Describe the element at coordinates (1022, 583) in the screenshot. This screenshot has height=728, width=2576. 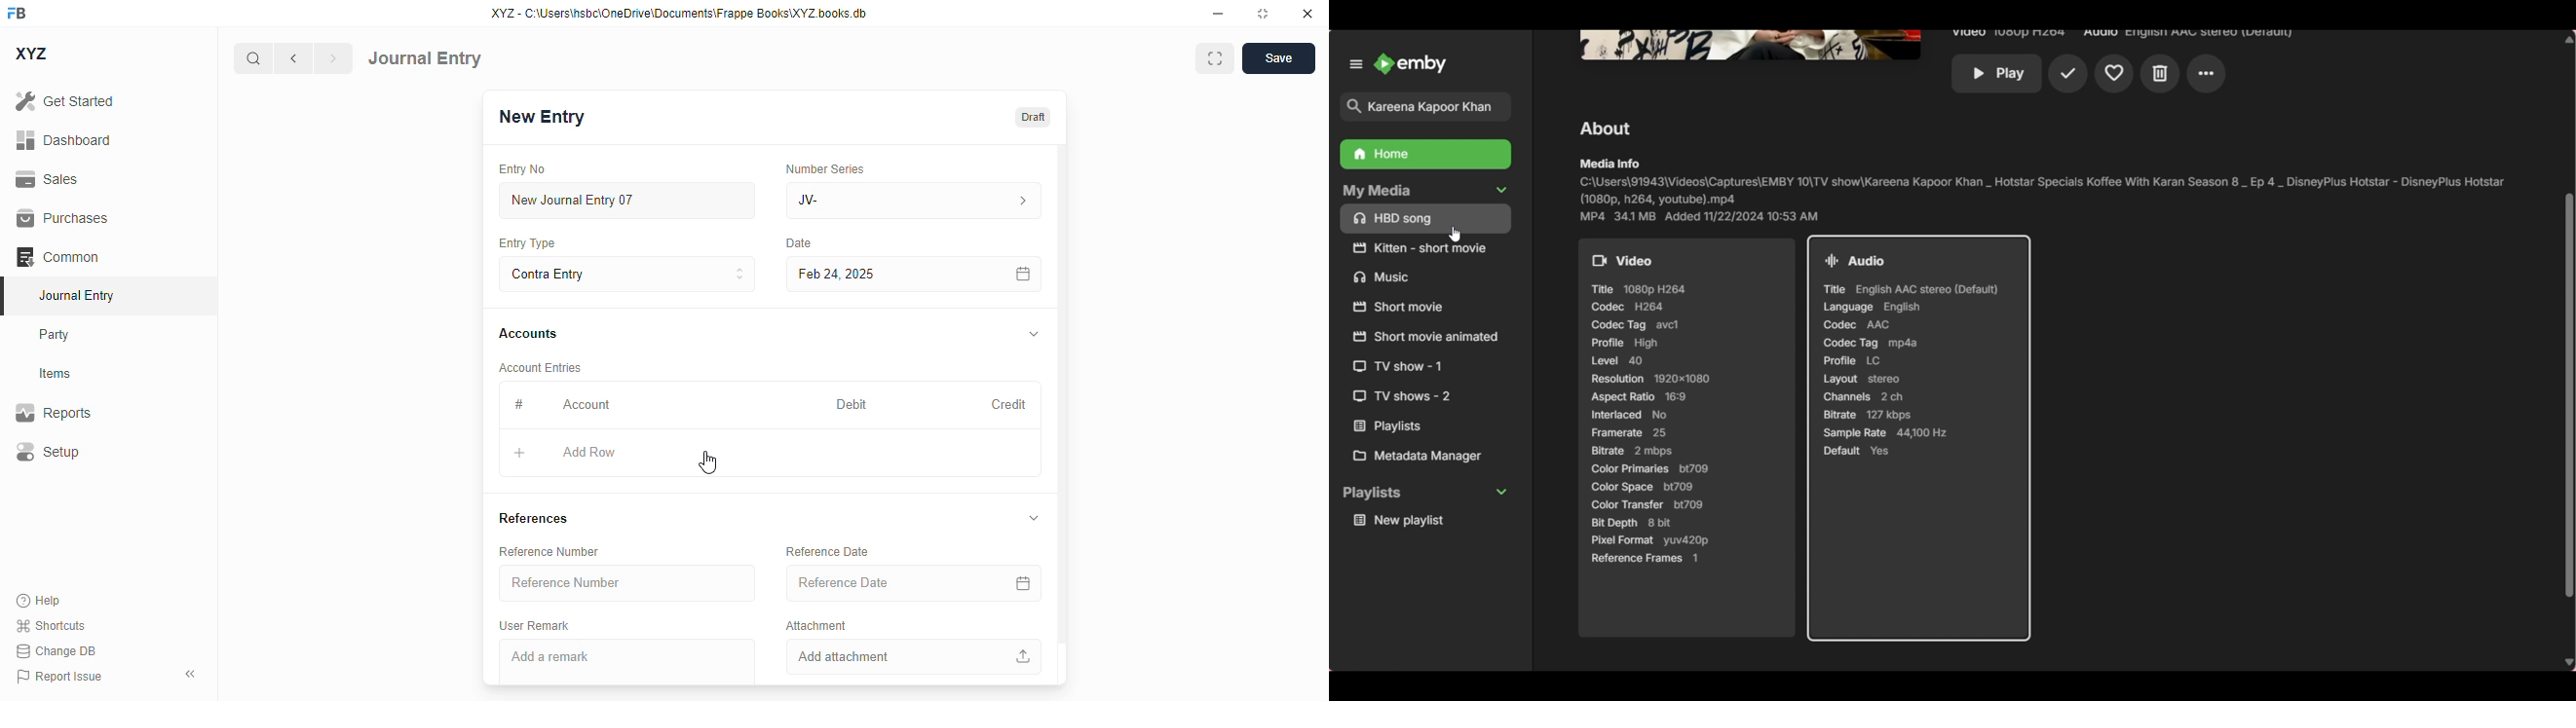
I see `calendar icon` at that location.